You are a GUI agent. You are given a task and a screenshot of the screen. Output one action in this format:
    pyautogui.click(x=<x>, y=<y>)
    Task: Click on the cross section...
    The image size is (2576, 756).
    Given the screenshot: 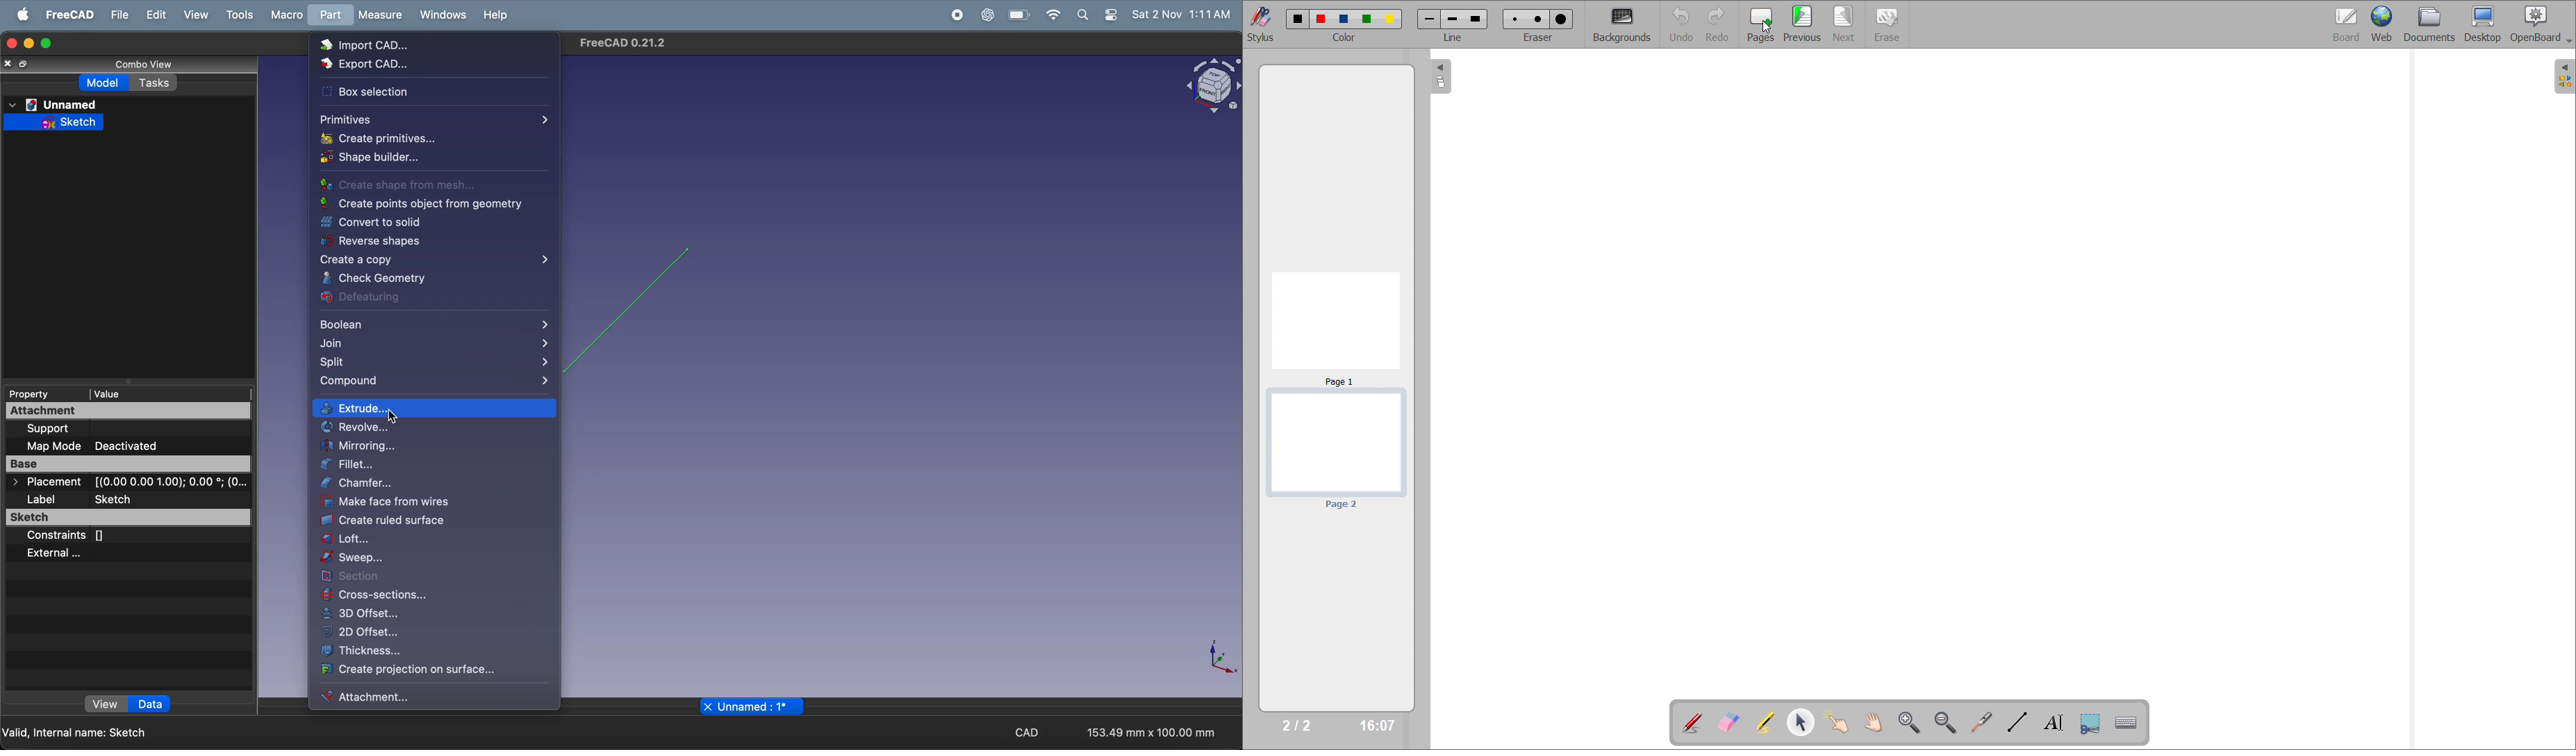 What is the action you would take?
    pyautogui.click(x=433, y=597)
    